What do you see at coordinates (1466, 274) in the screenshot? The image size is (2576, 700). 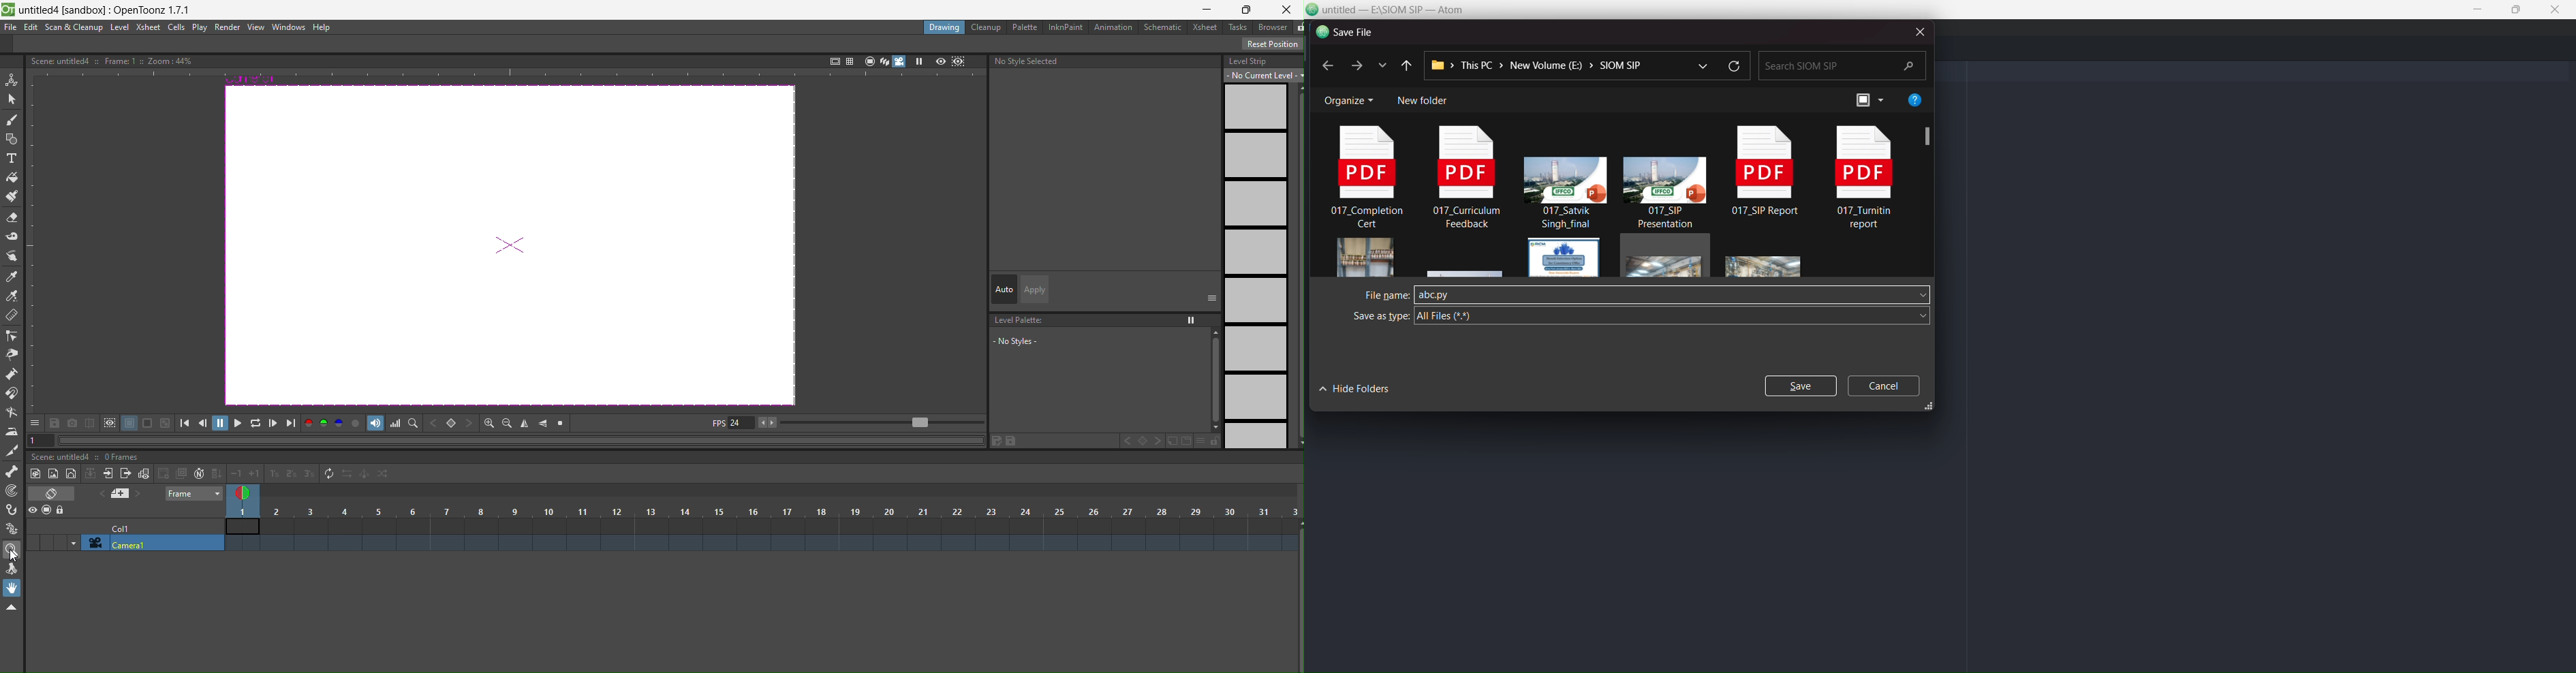 I see `file` at bounding box center [1466, 274].